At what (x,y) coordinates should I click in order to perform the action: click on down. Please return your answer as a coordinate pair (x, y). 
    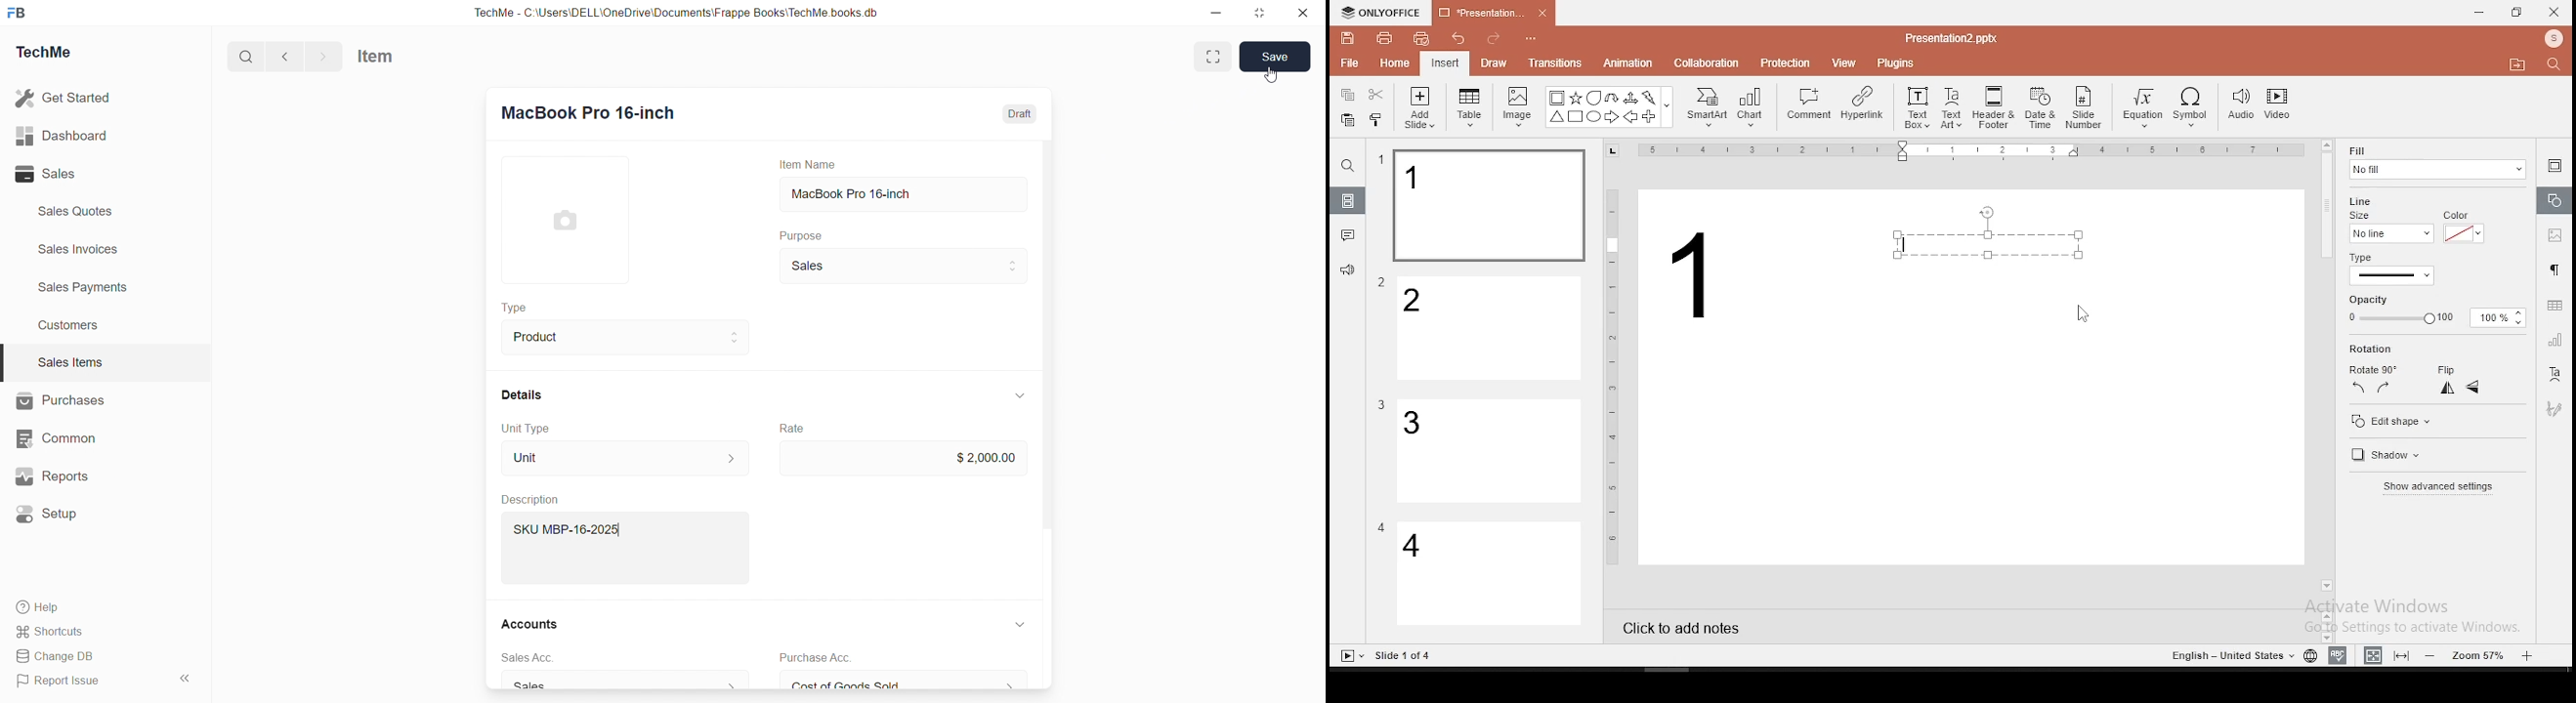
    Looking at the image, I should click on (1019, 396).